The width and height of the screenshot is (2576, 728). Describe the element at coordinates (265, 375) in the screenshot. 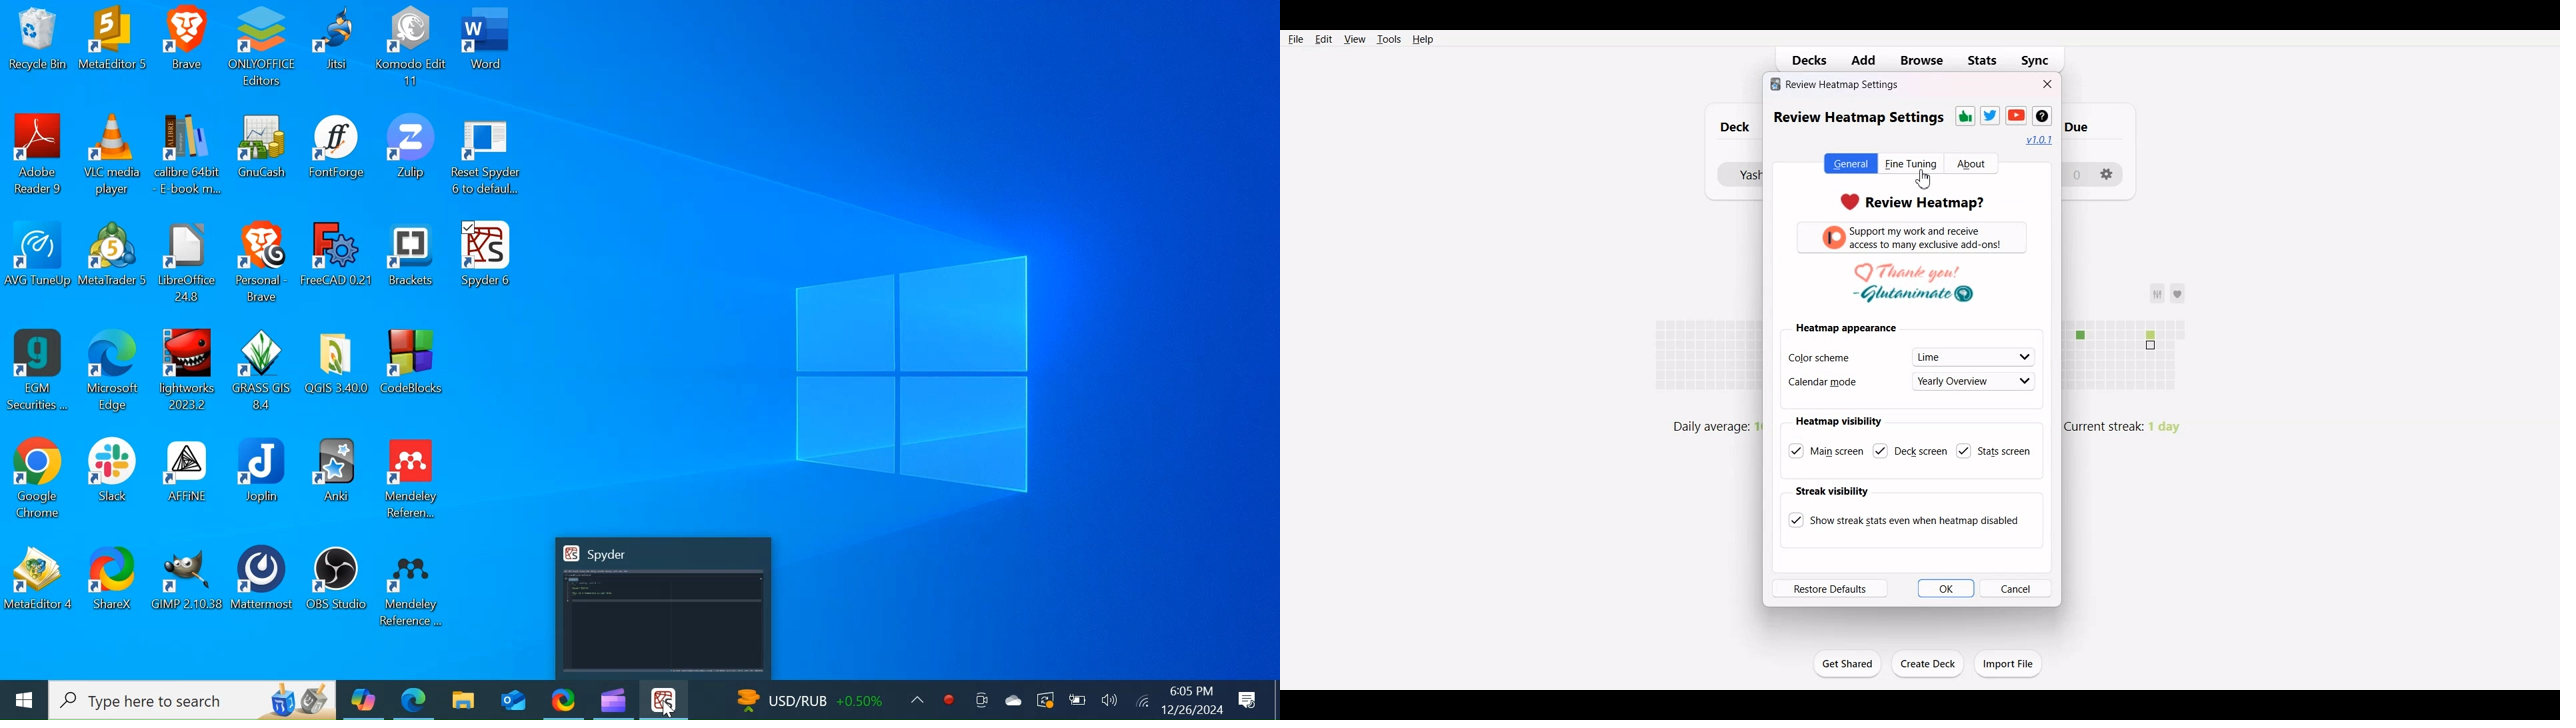

I see `Grass Gis Desktop Icon` at that location.